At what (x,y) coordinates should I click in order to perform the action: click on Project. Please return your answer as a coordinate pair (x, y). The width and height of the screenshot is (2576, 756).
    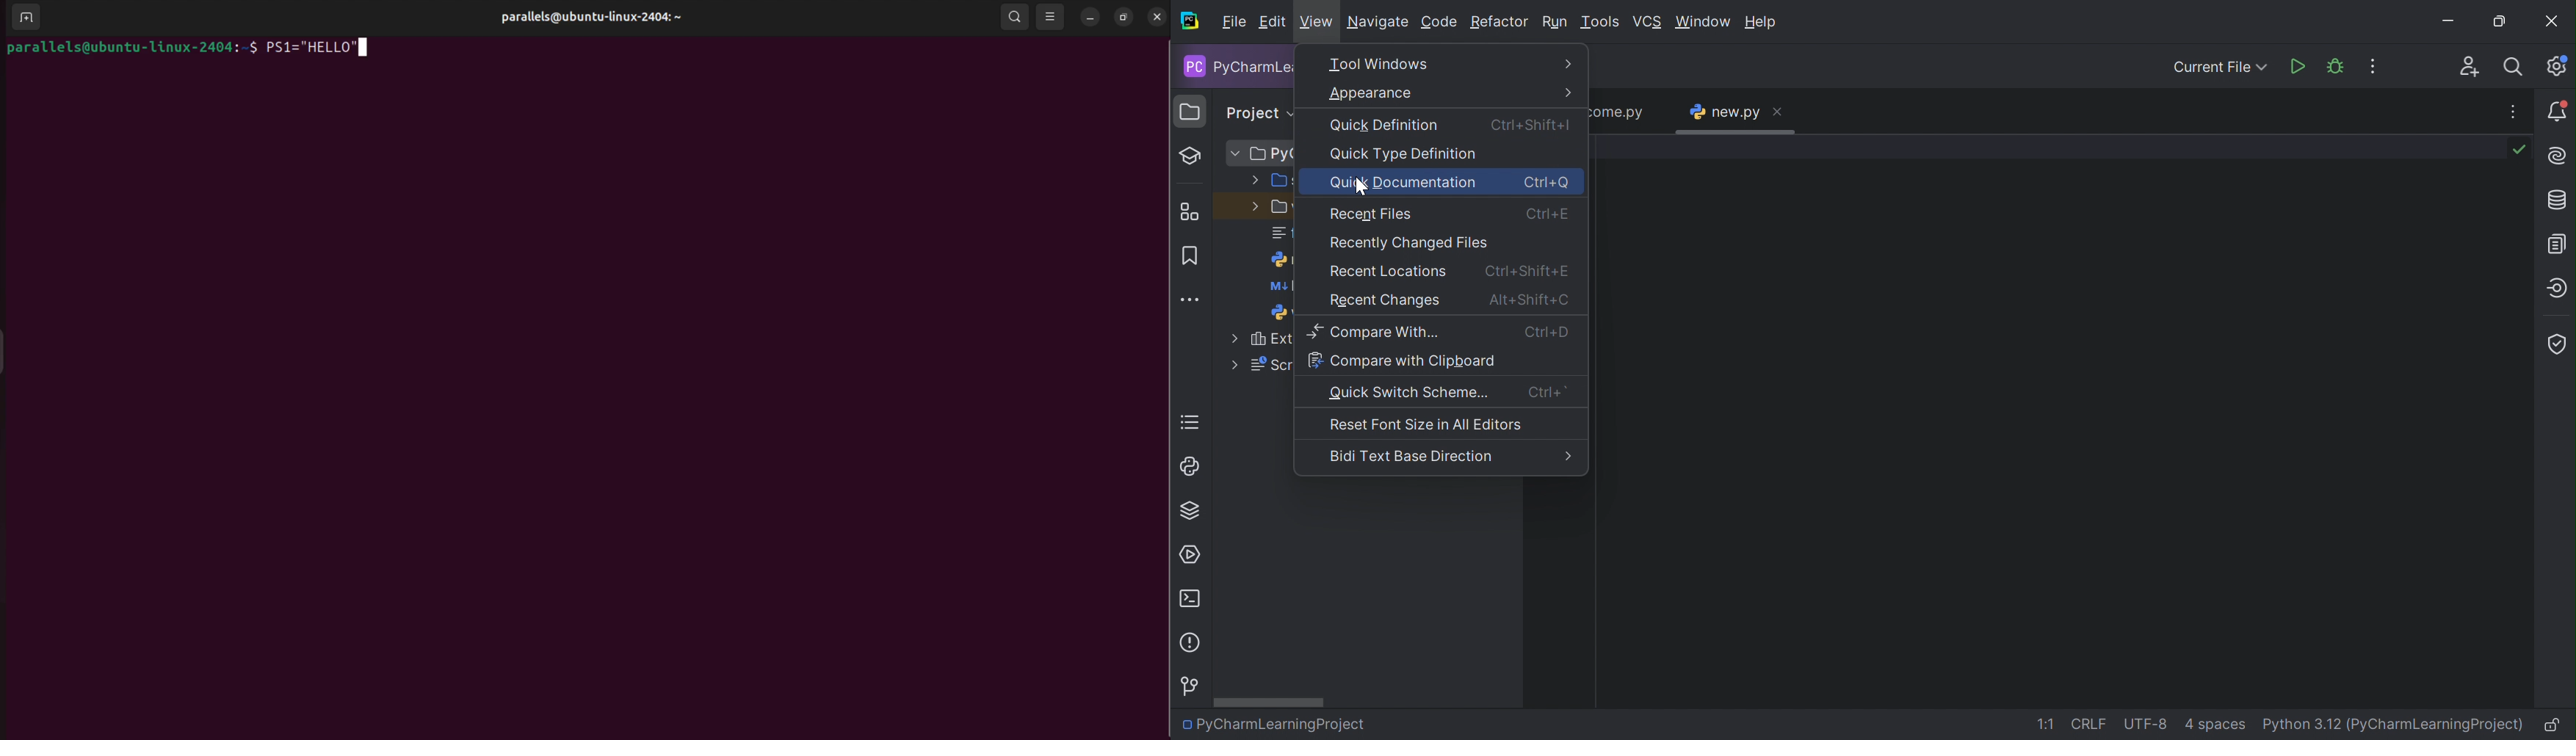
    Looking at the image, I should click on (1252, 111).